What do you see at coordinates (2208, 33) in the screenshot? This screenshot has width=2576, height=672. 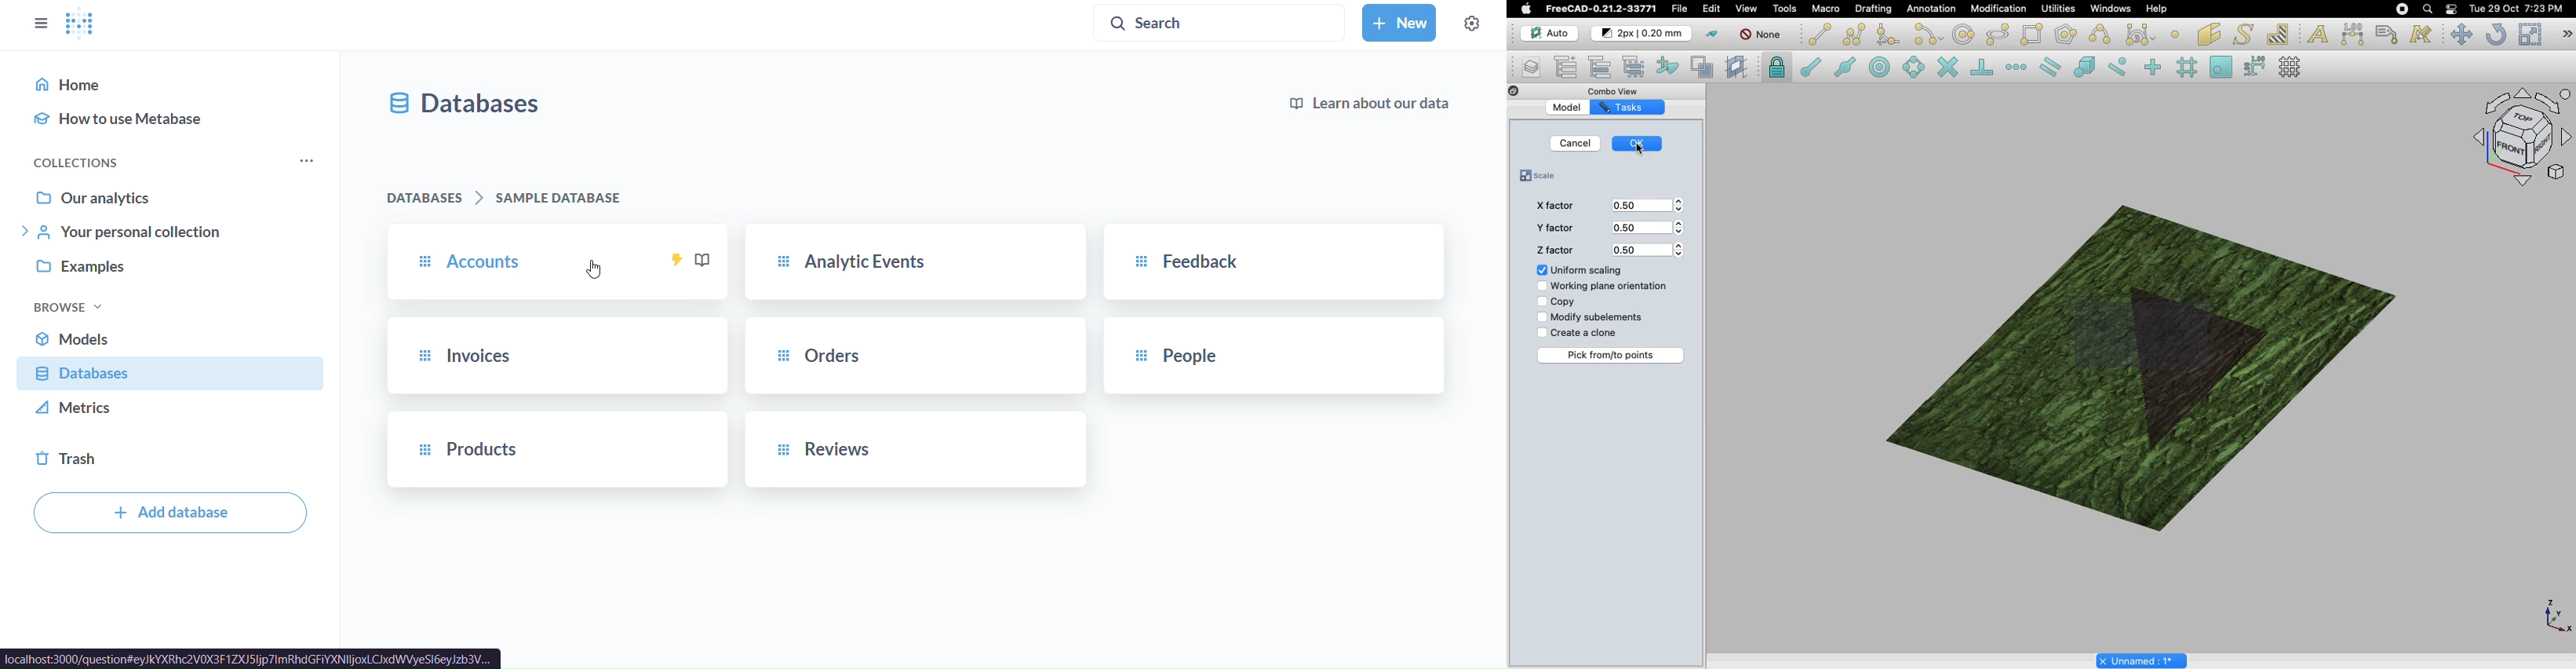 I see `Facebinder` at bounding box center [2208, 33].